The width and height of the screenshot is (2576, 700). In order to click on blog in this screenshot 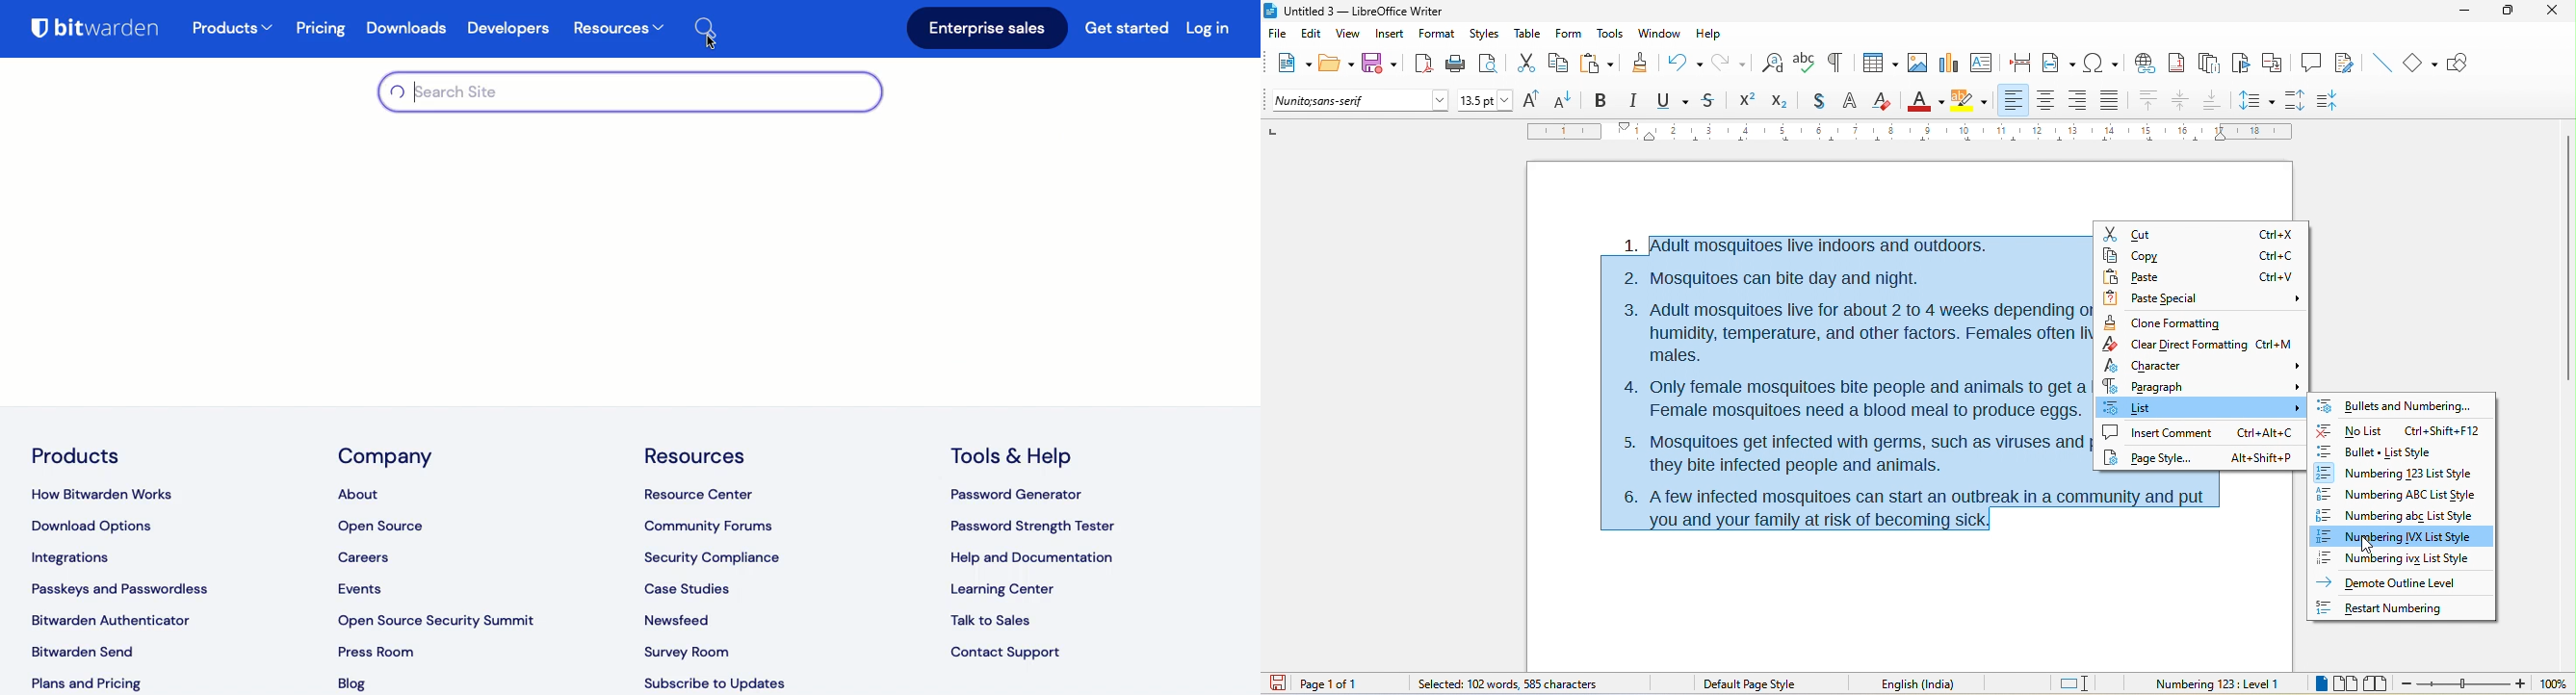, I will do `click(357, 684)`.